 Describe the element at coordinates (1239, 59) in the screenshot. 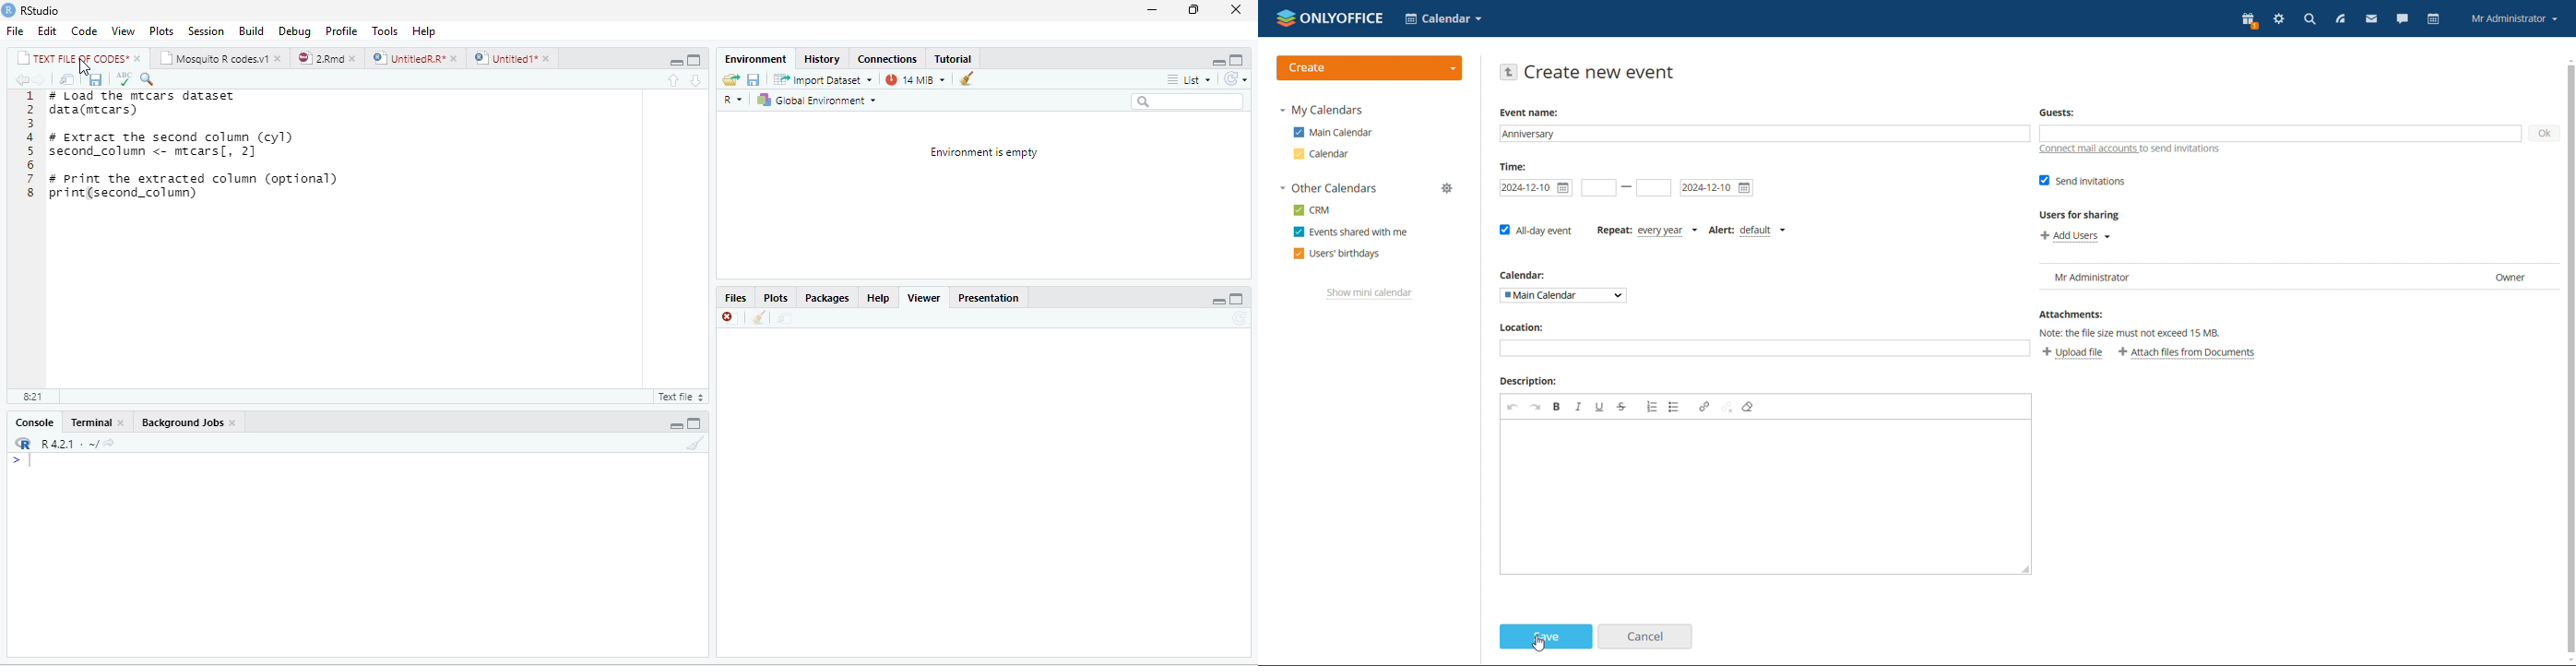

I see `maximize` at that location.